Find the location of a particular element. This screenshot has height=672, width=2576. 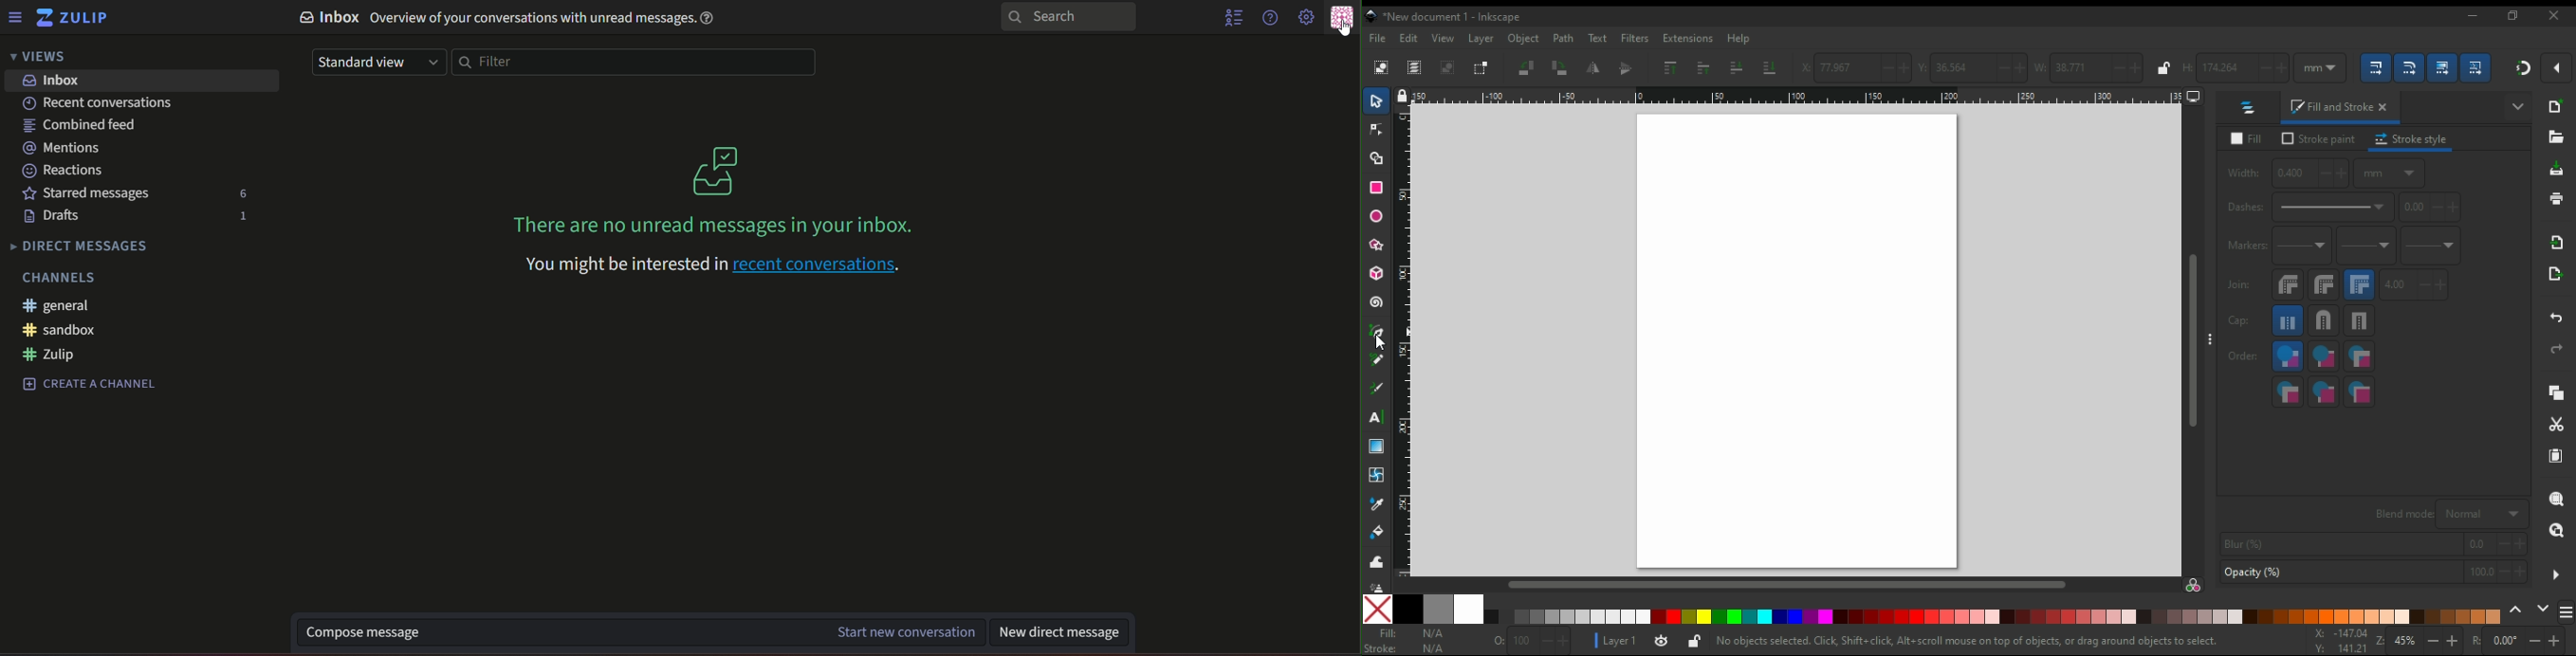

horizontal coordinate of selection is located at coordinates (1853, 67).